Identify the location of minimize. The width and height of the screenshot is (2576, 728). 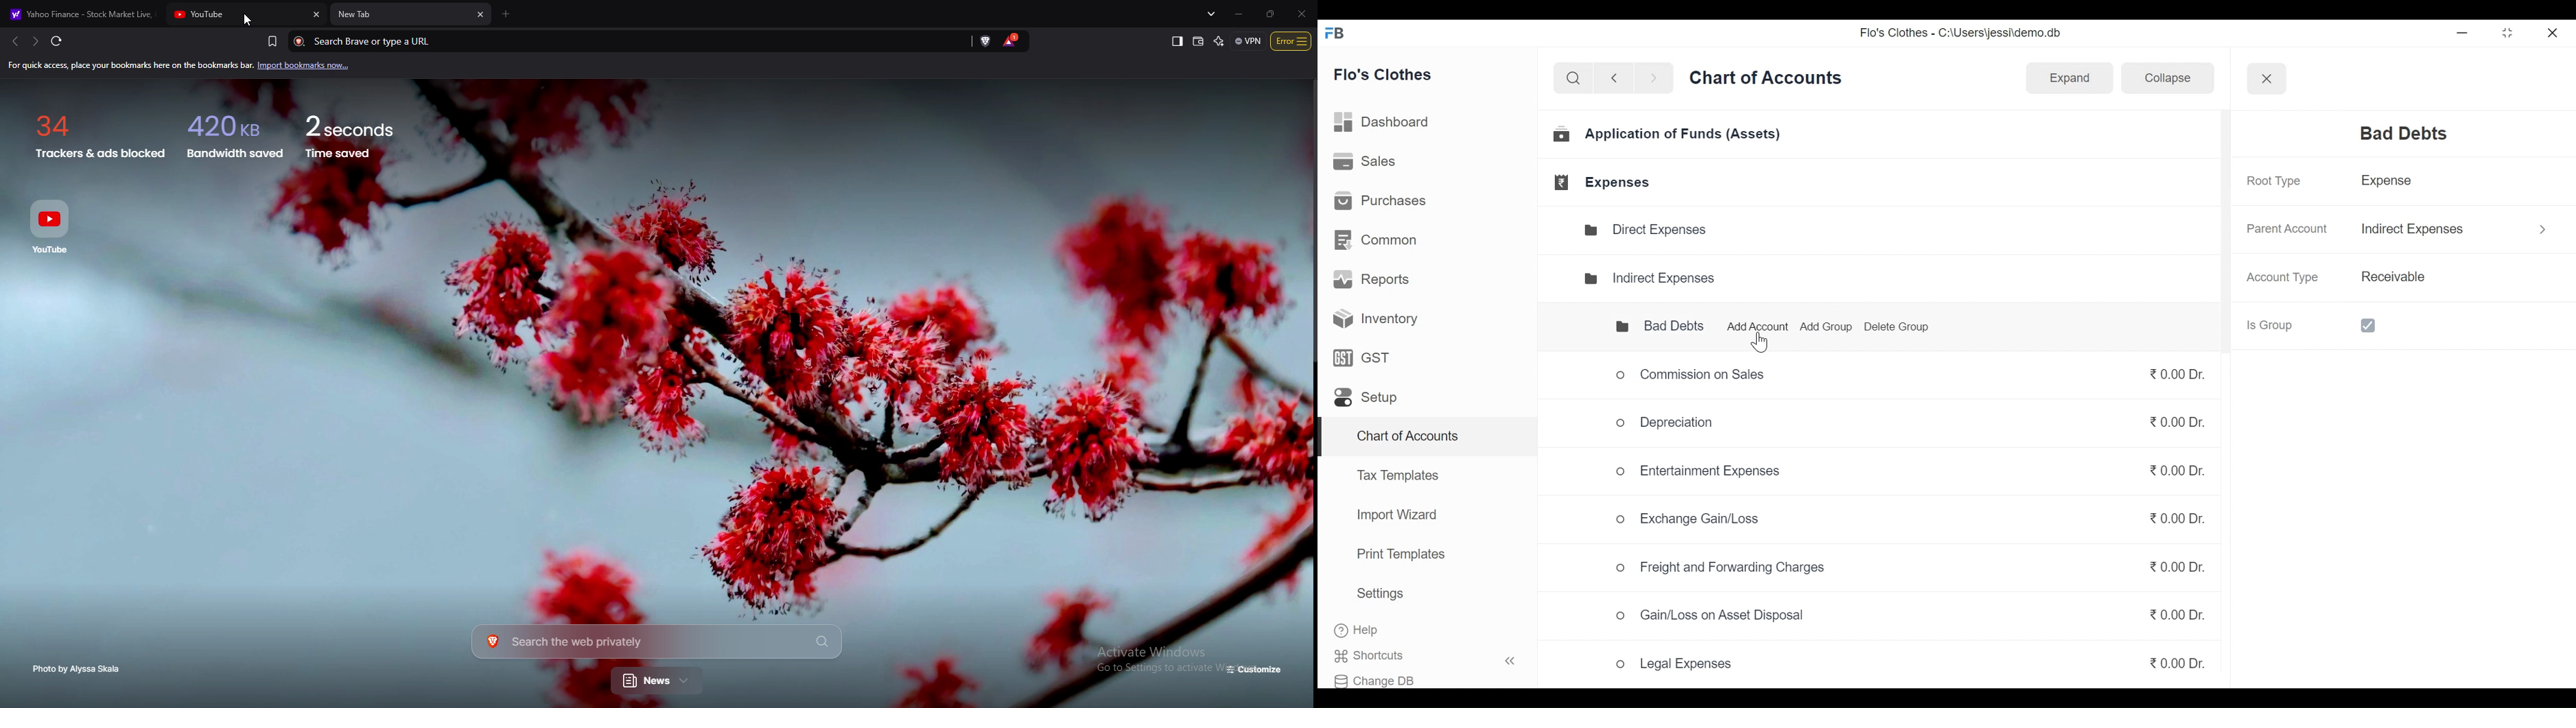
(2465, 33).